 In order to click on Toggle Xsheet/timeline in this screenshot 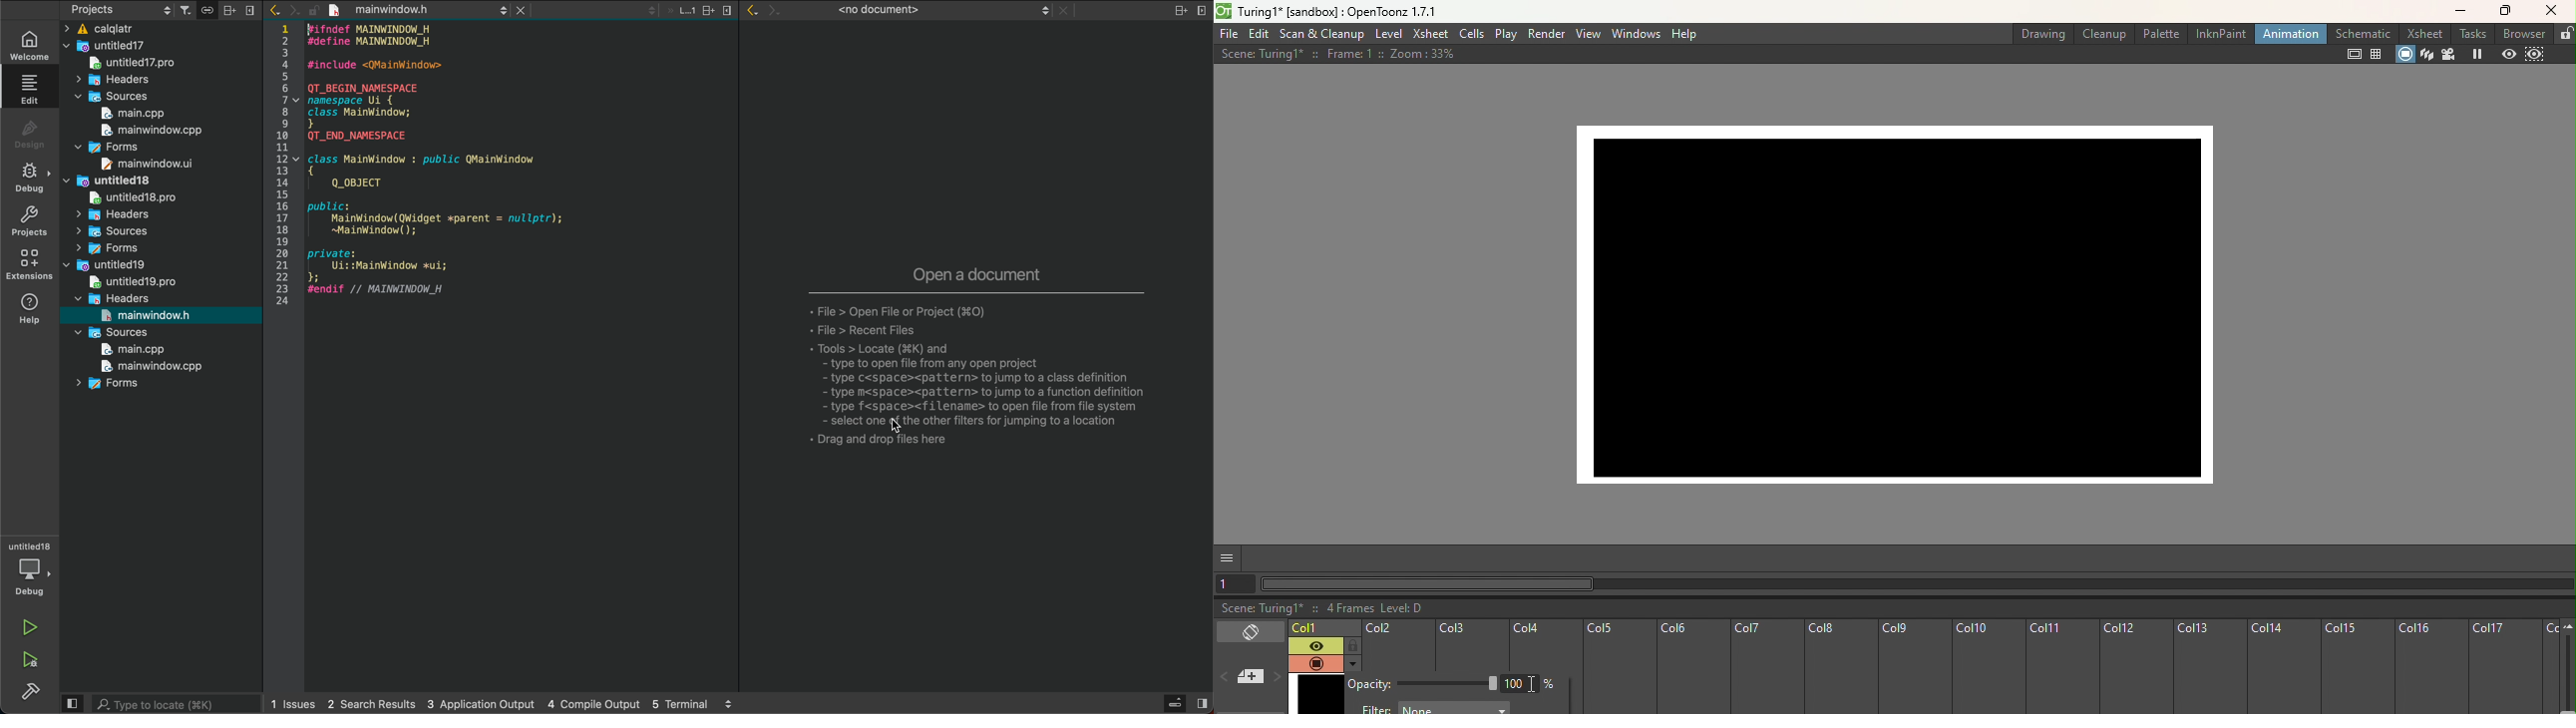, I will do `click(1250, 632)`.